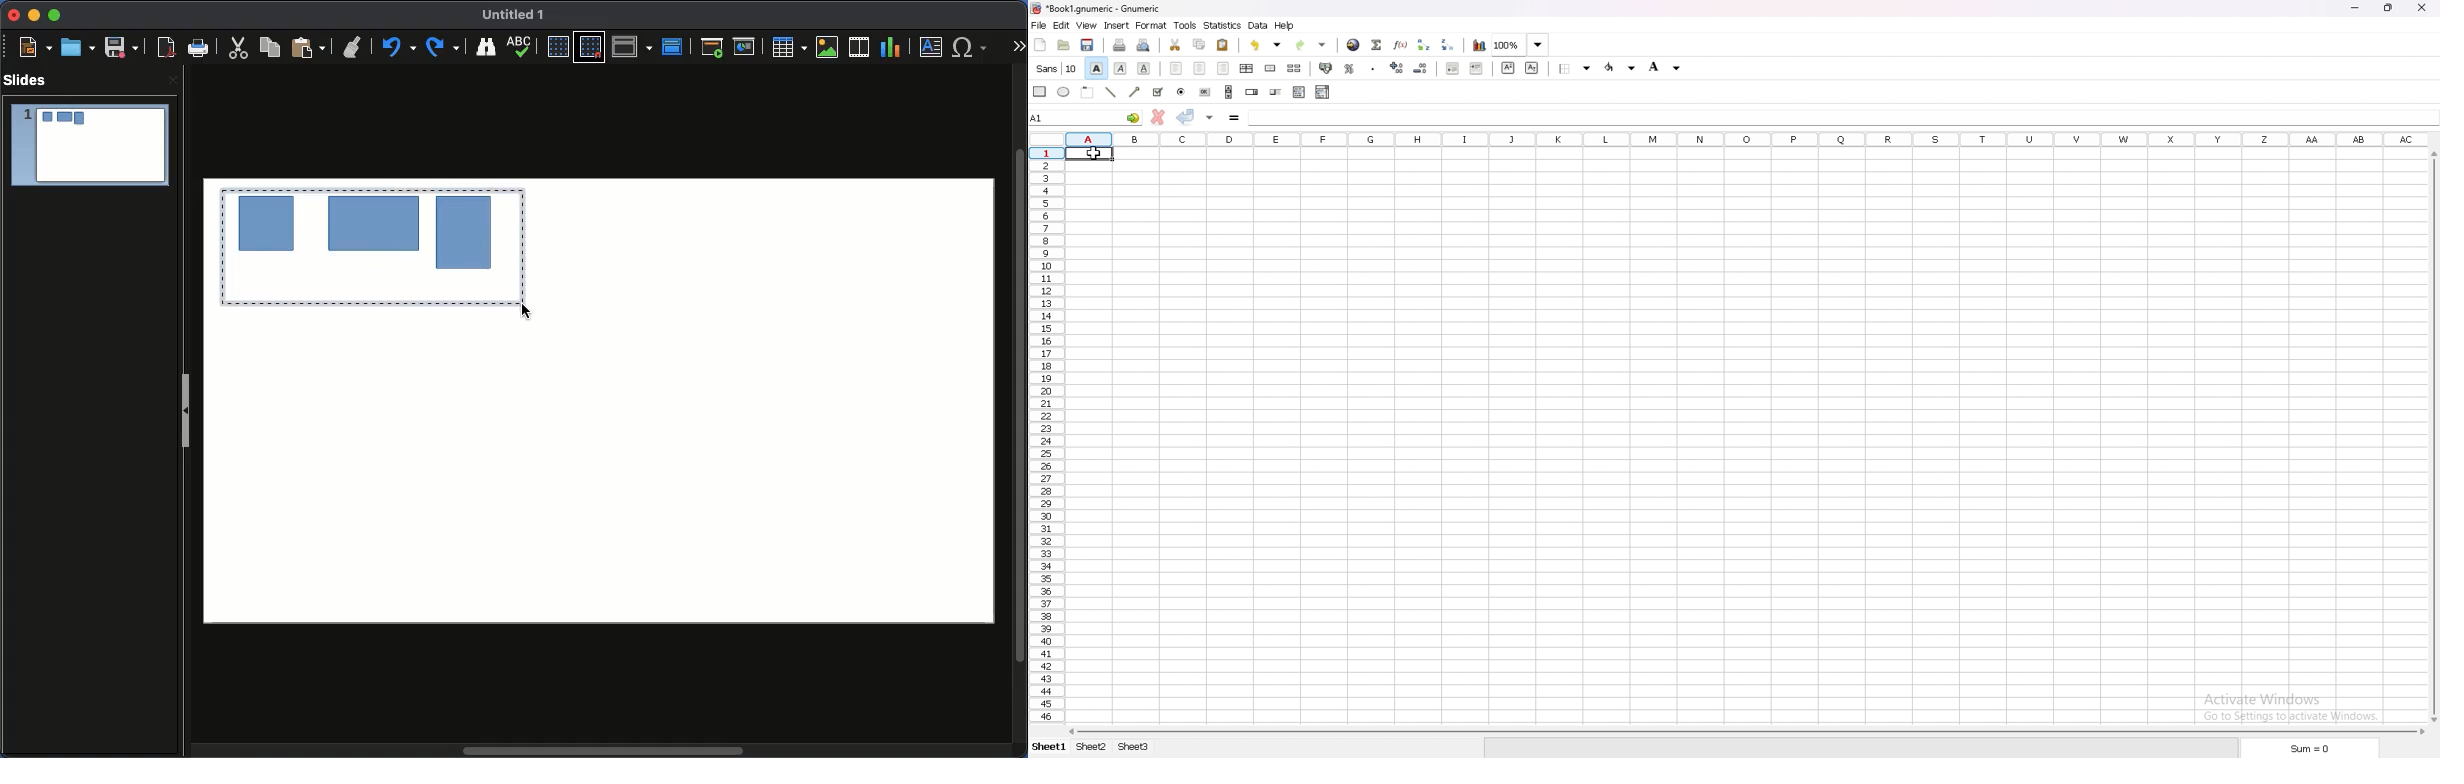 This screenshot has height=784, width=2464. I want to click on paste, so click(1224, 44).